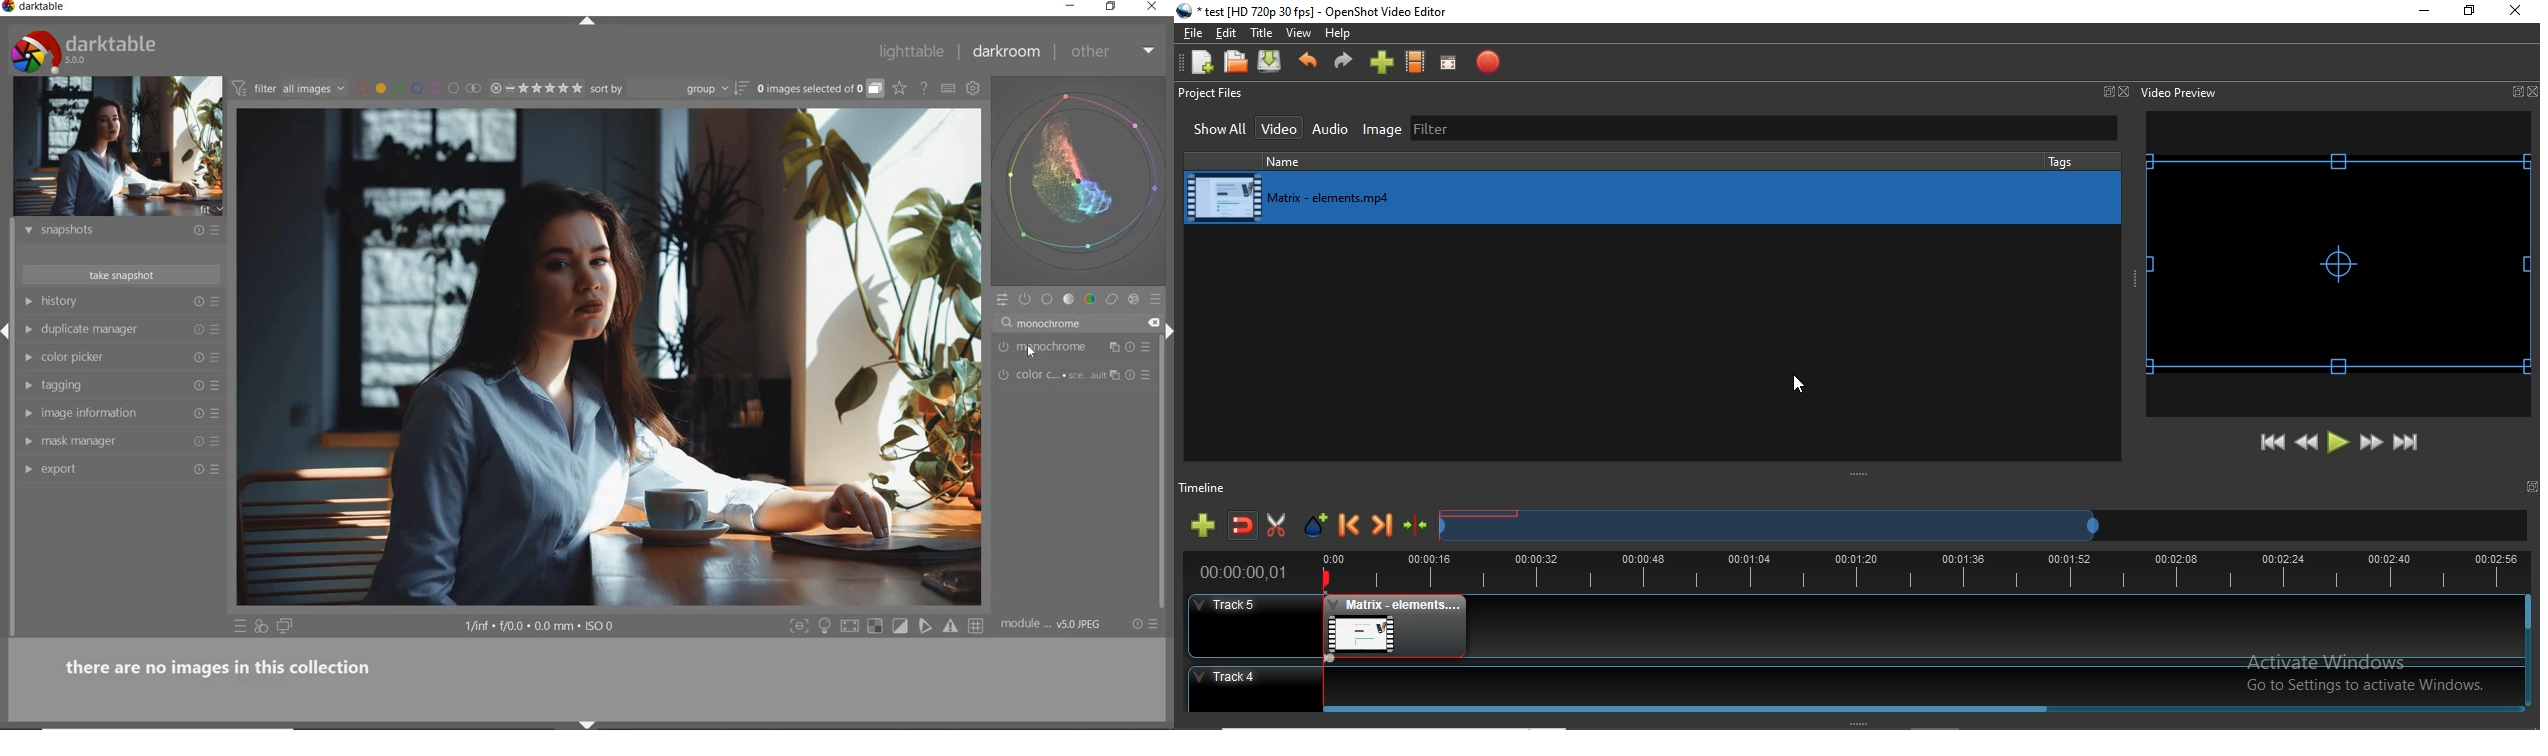  I want to click on Track, so click(1853, 624).